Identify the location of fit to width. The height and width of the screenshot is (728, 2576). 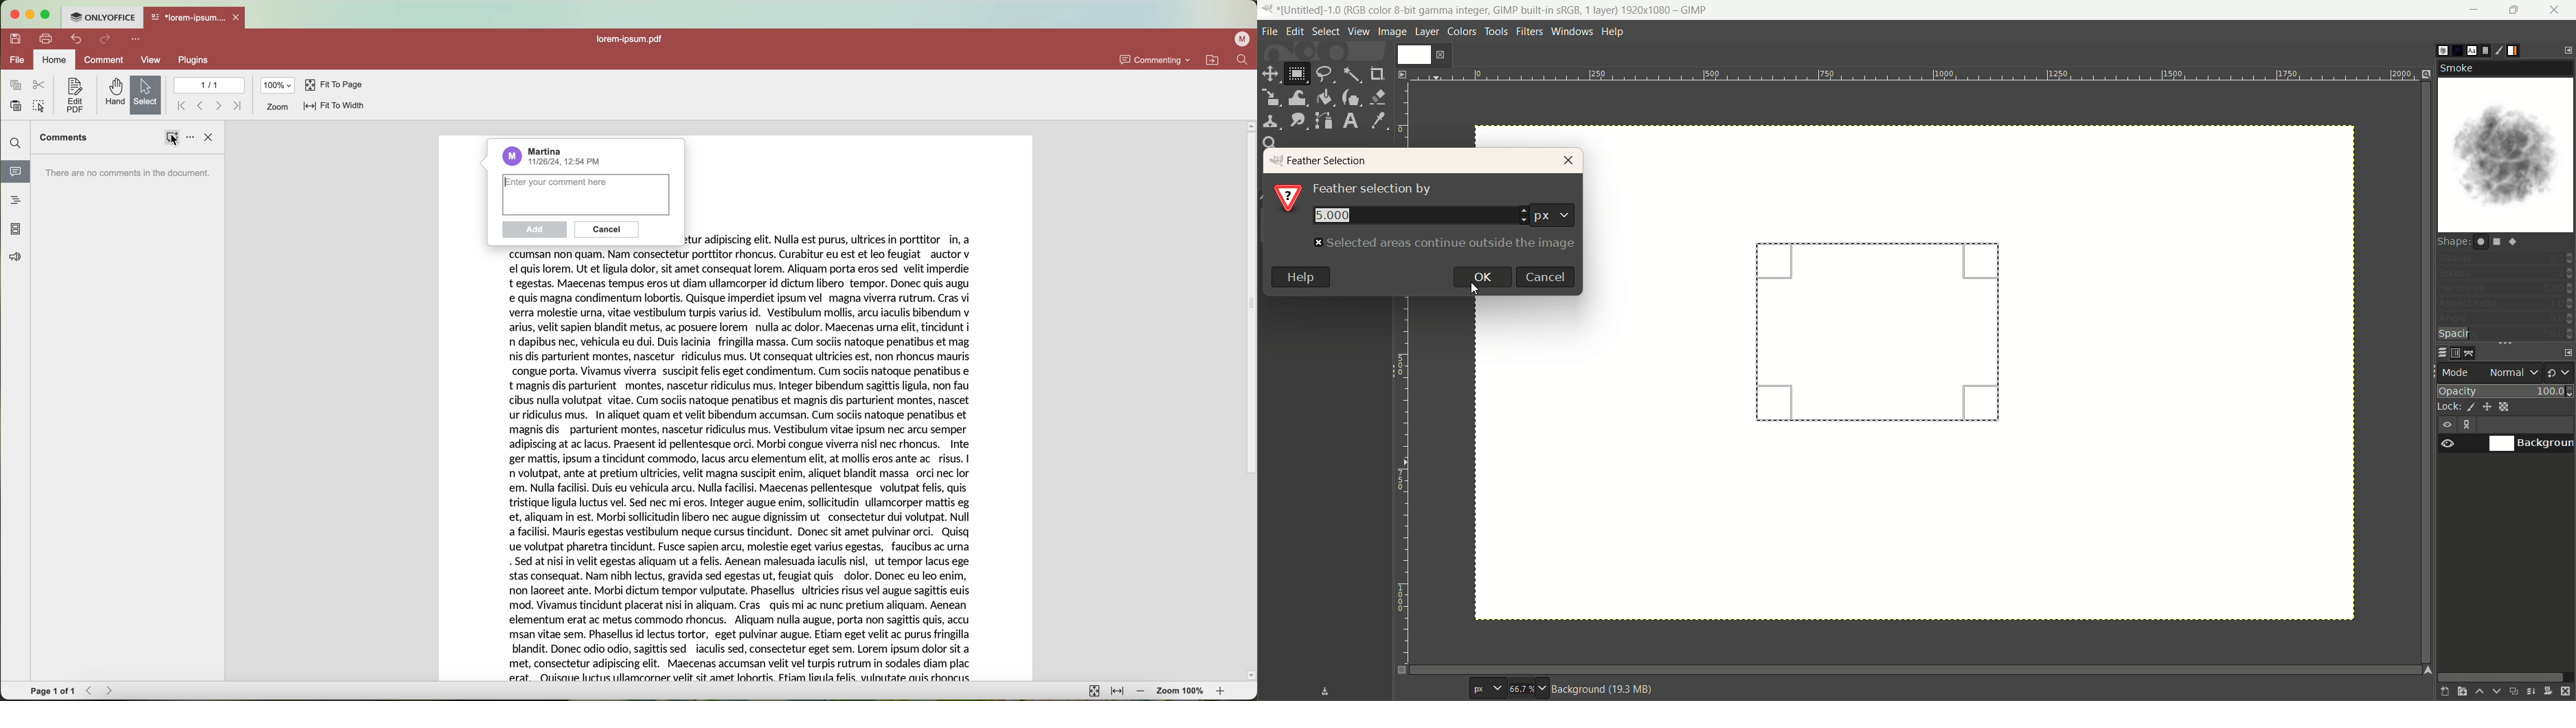
(334, 107).